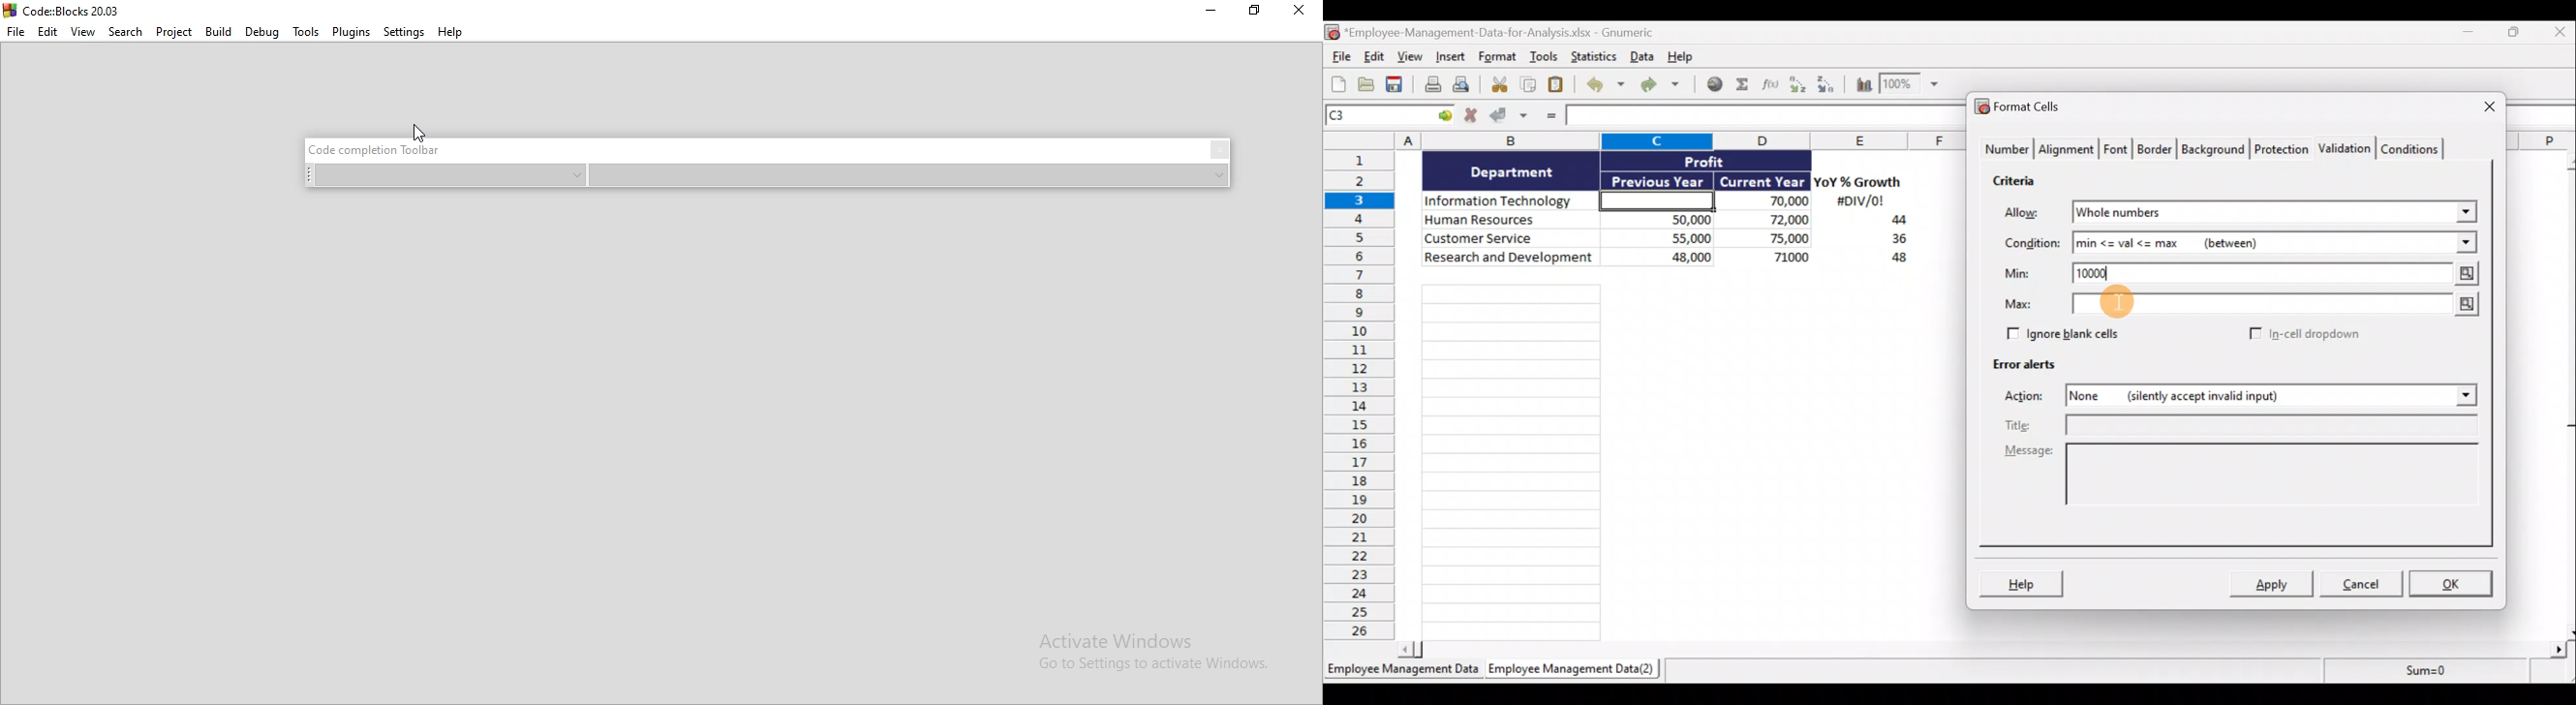 The height and width of the screenshot is (728, 2576). I want to click on Print current file, so click(1431, 86).